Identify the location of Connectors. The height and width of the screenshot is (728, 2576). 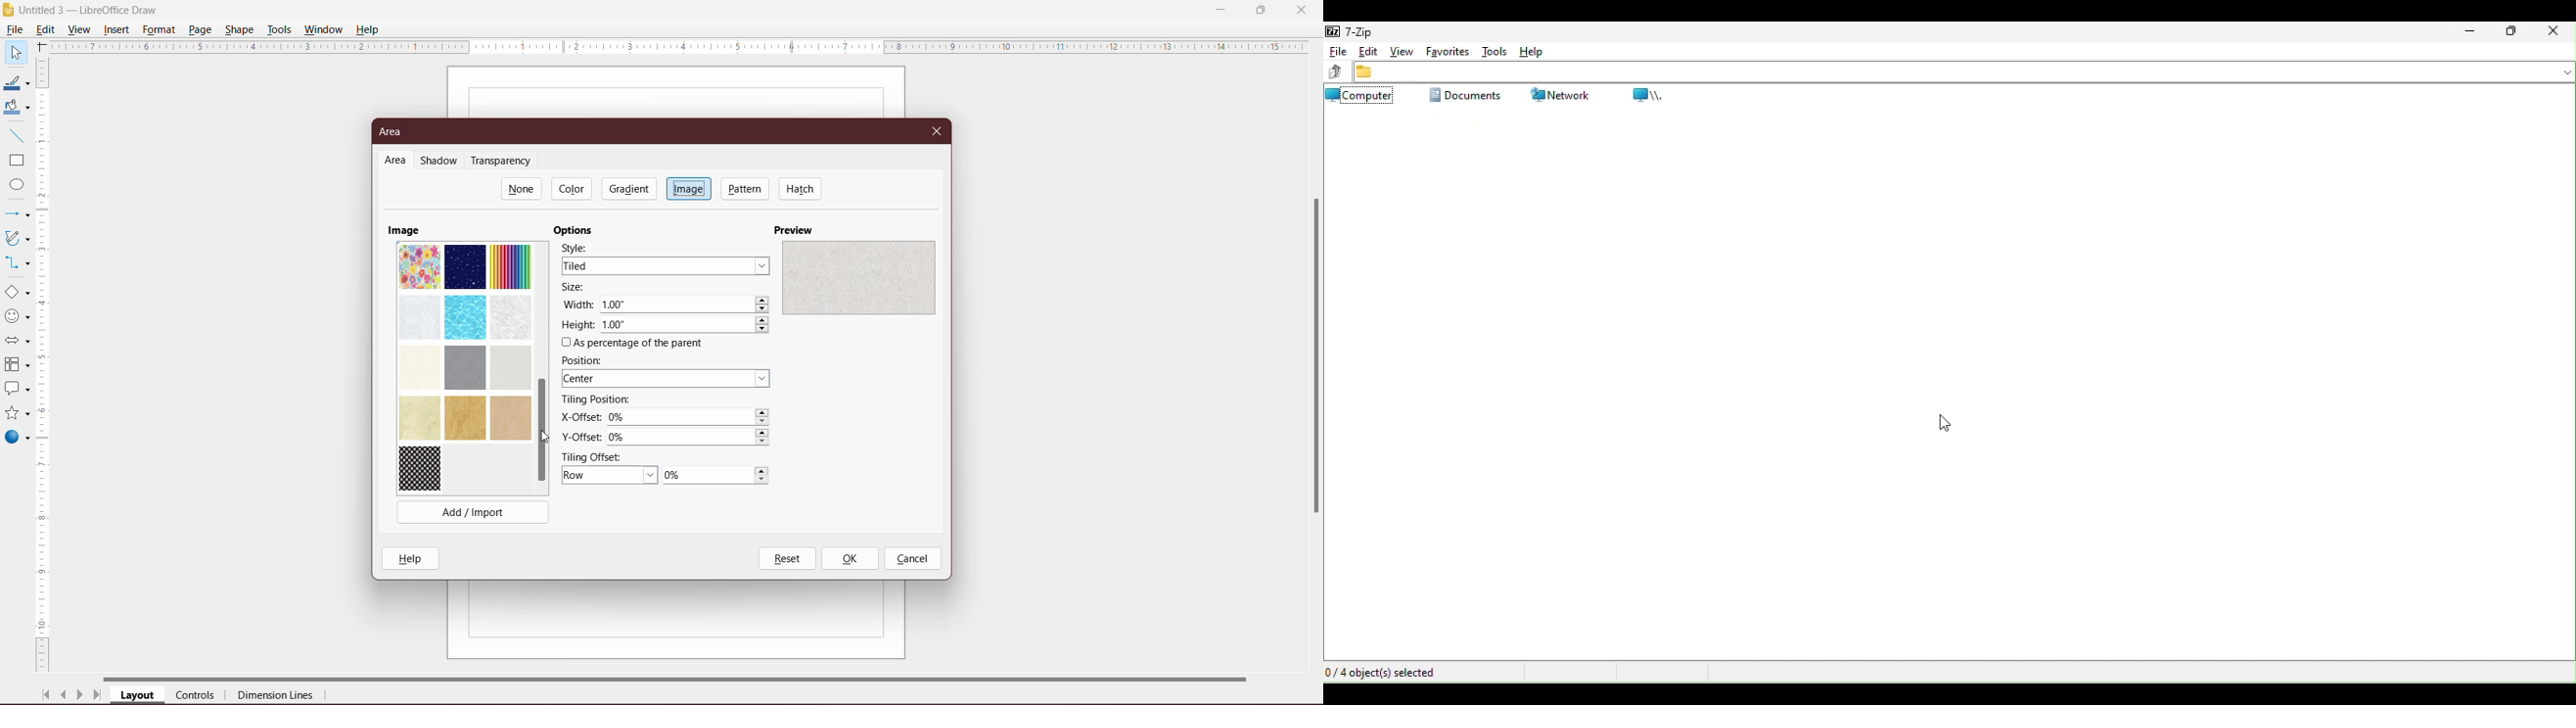
(16, 264).